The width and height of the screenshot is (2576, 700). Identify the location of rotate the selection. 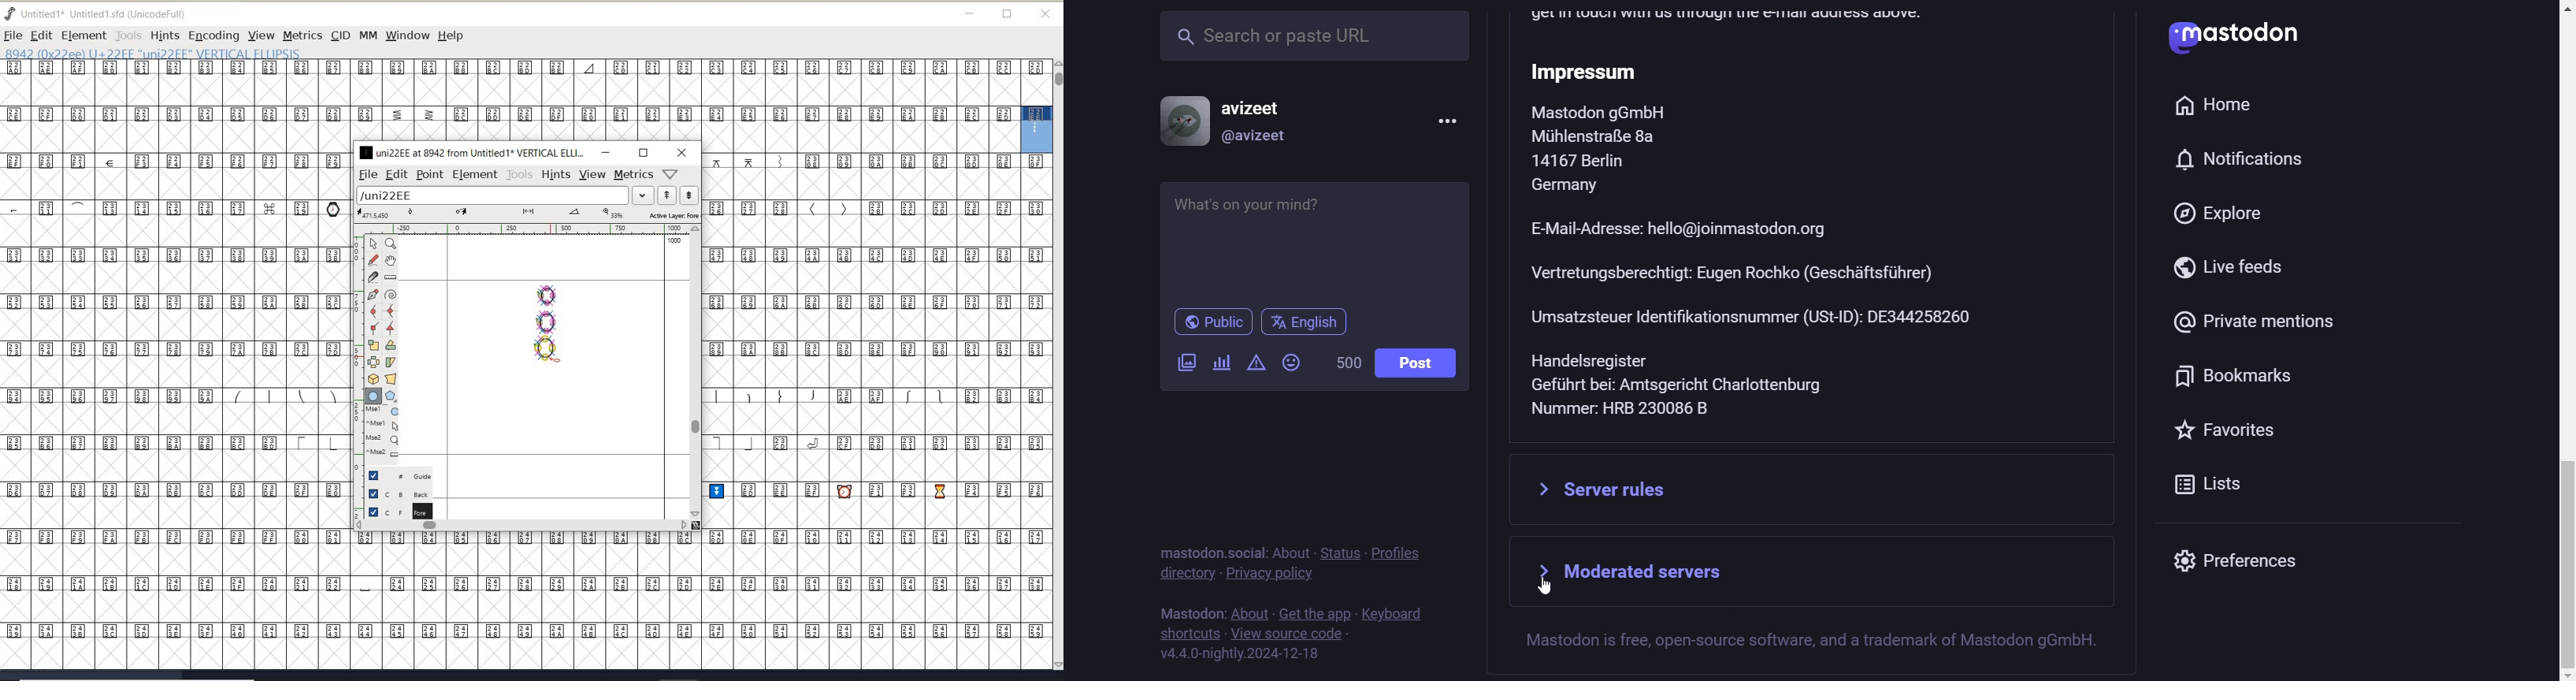
(391, 345).